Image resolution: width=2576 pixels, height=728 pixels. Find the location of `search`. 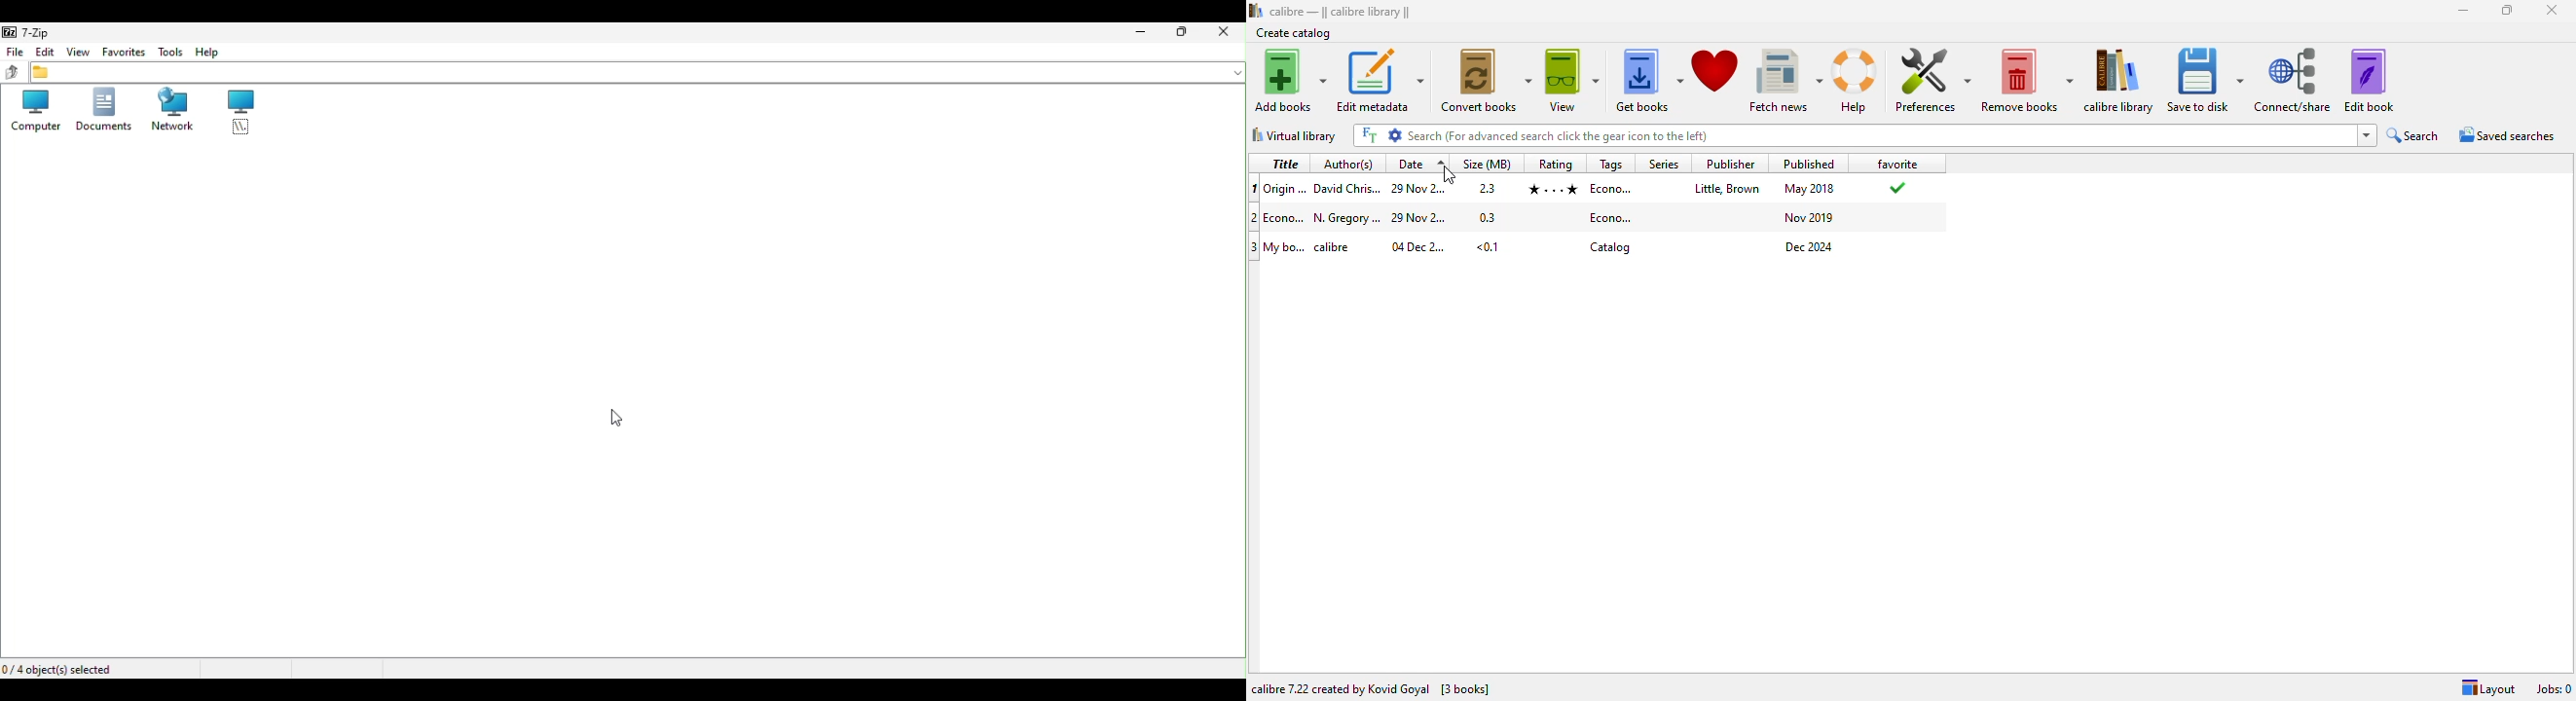

search is located at coordinates (2413, 135).